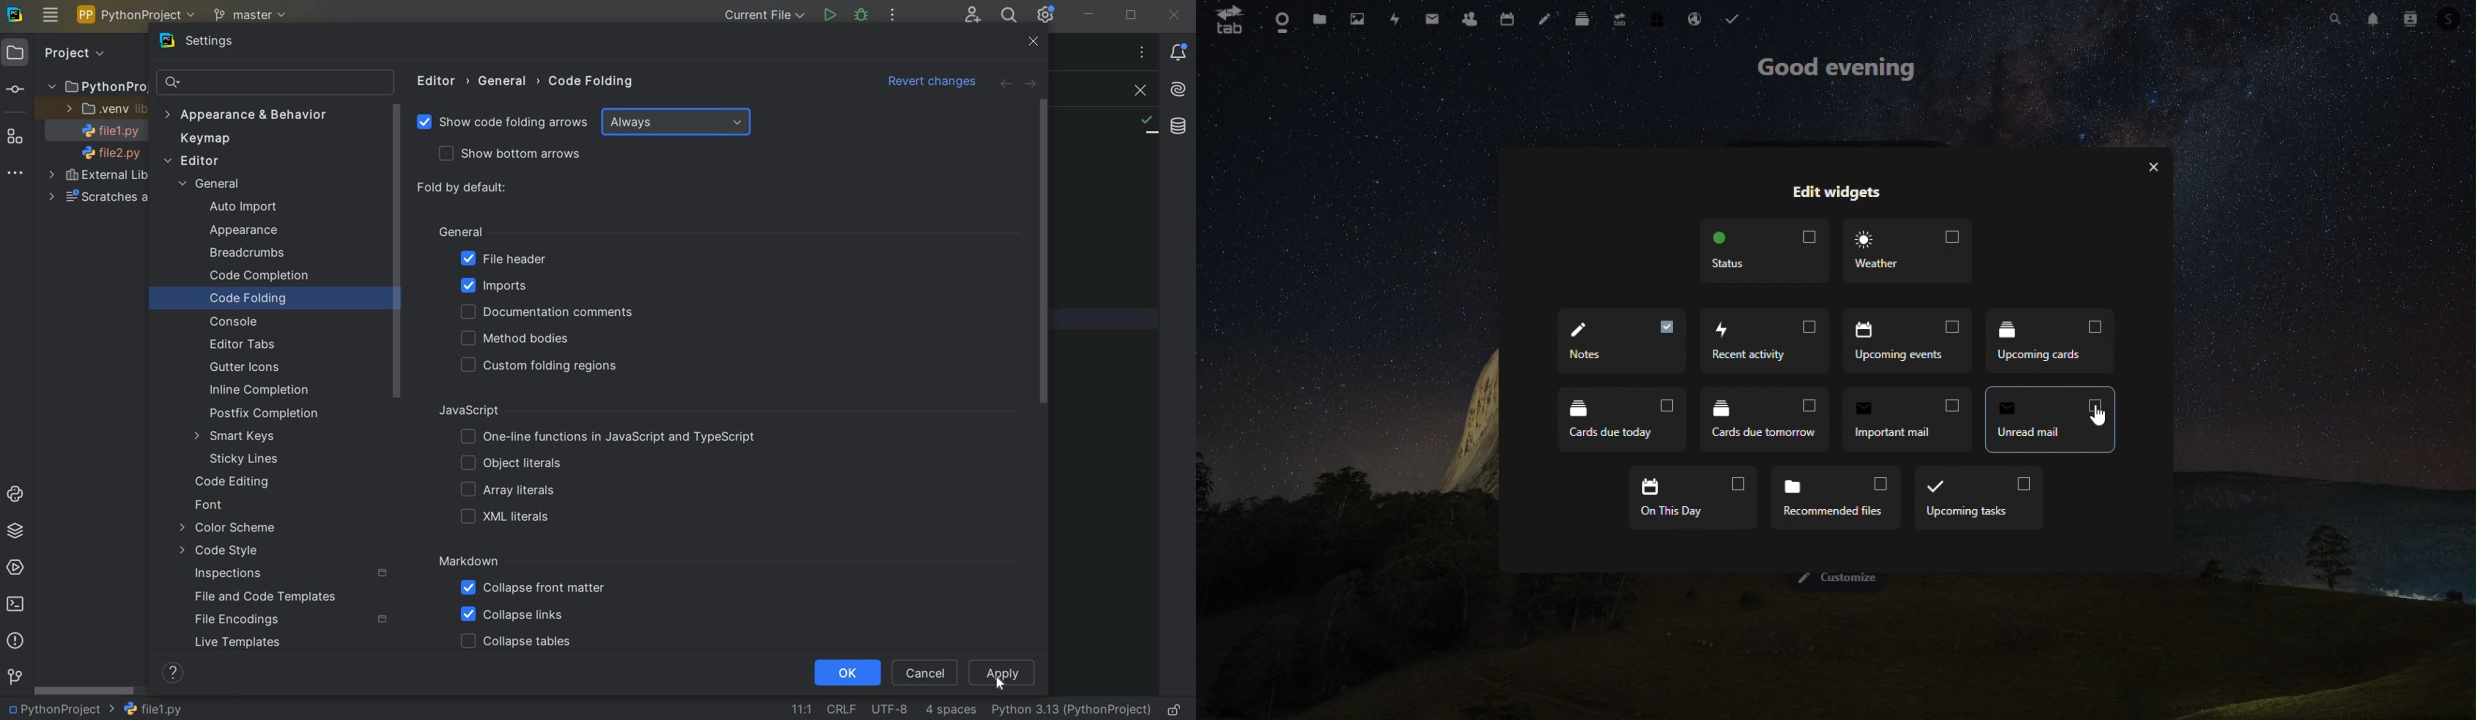  Describe the element at coordinates (104, 154) in the screenshot. I see `FILE NAME 2` at that location.